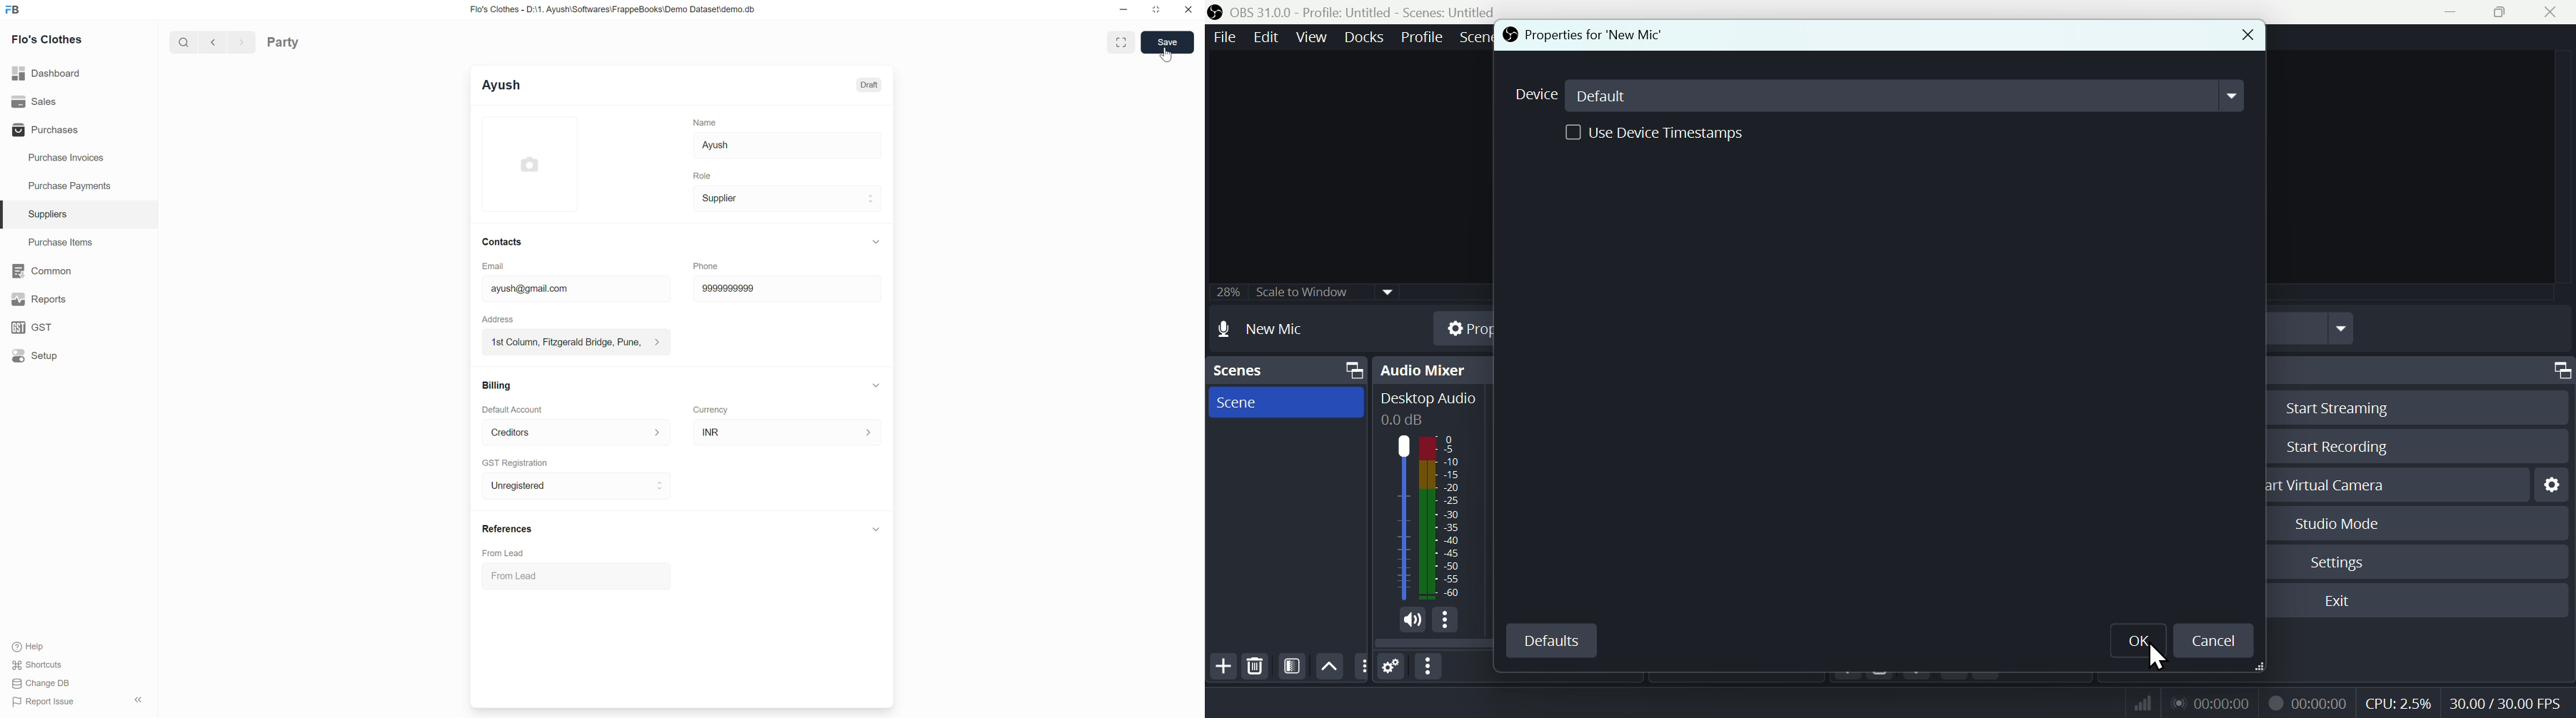 Image resolution: width=2576 pixels, height=728 pixels. What do you see at coordinates (1430, 667) in the screenshot?
I see `More options` at bounding box center [1430, 667].